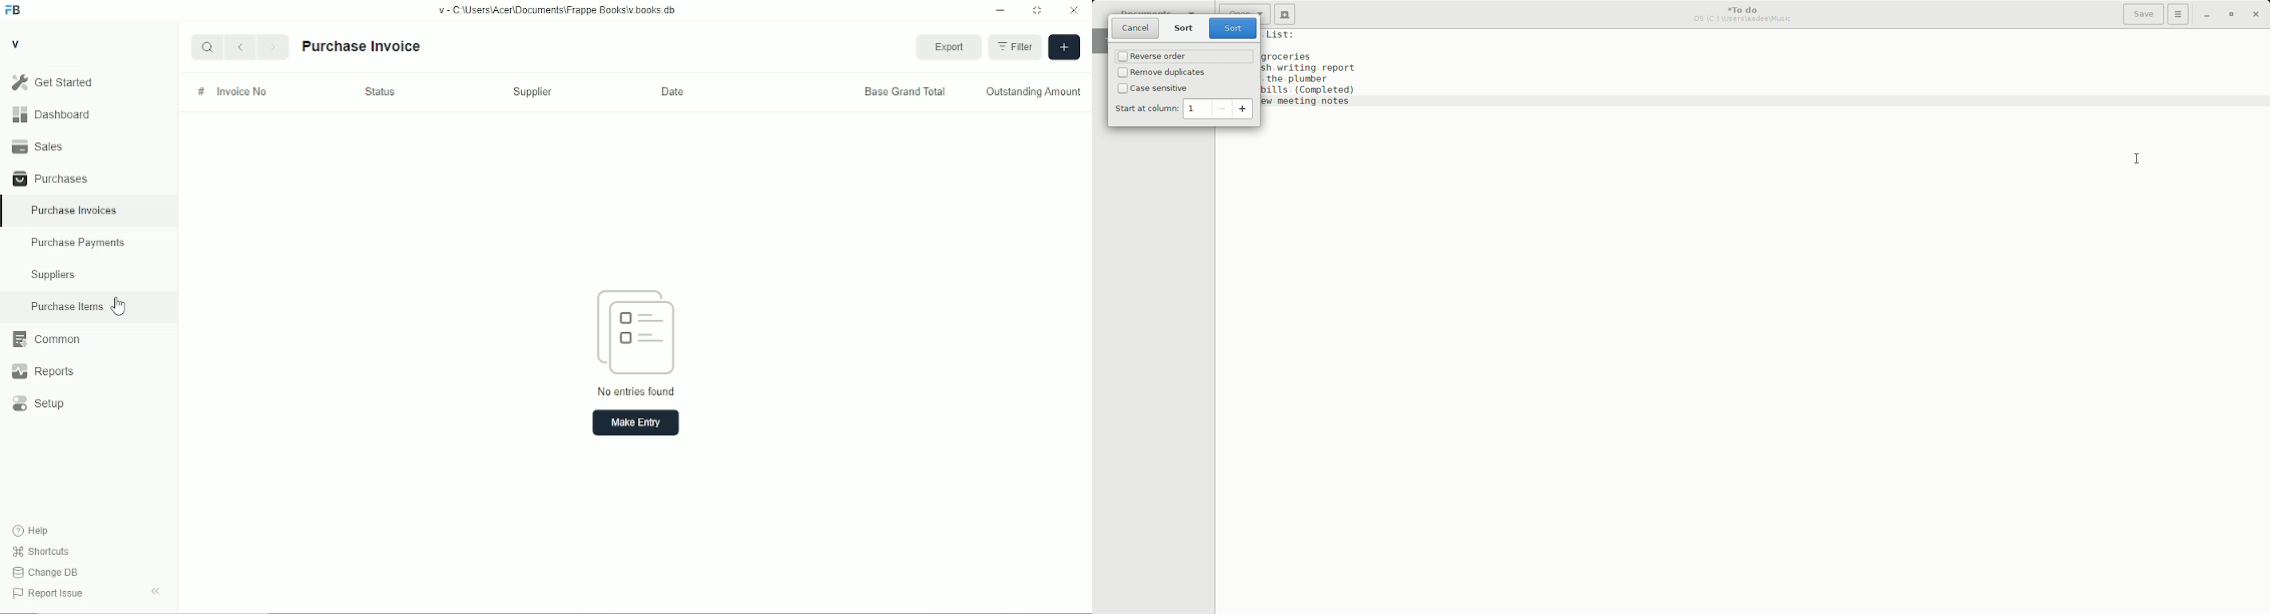 The height and width of the screenshot is (616, 2296). What do you see at coordinates (1219, 109) in the screenshot?
I see `decrease value` at bounding box center [1219, 109].